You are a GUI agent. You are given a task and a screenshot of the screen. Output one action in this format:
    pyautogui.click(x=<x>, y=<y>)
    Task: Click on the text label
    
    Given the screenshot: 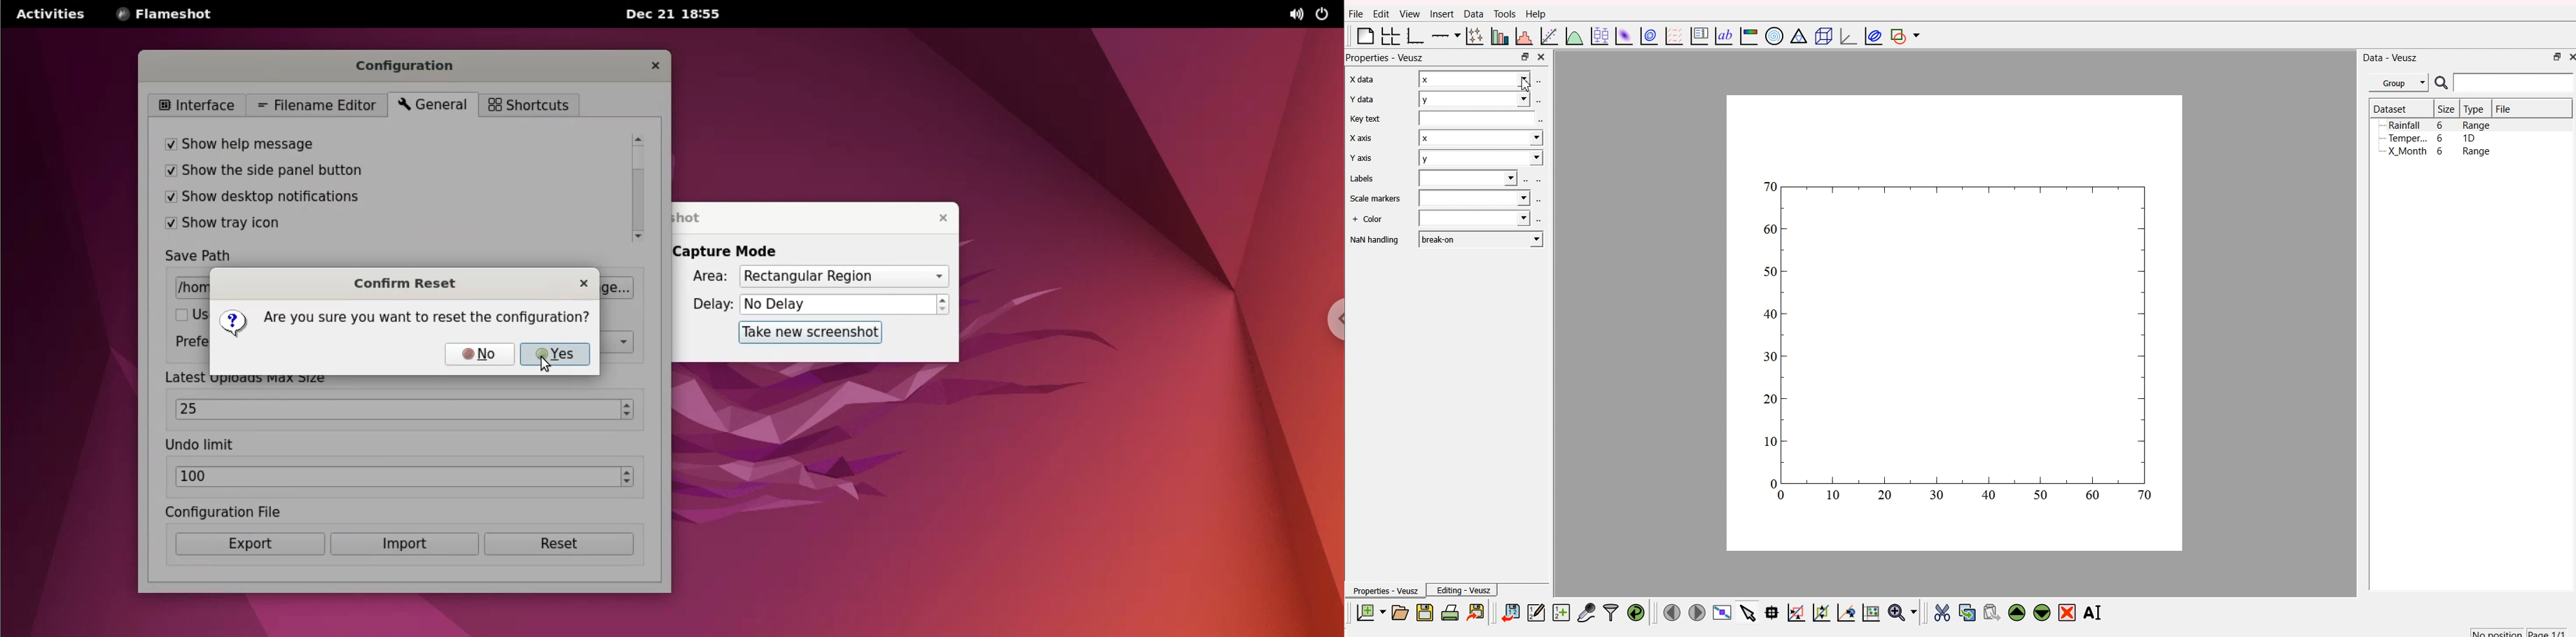 What is the action you would take?
    pyautogui.click(x=1722, y=37)
    